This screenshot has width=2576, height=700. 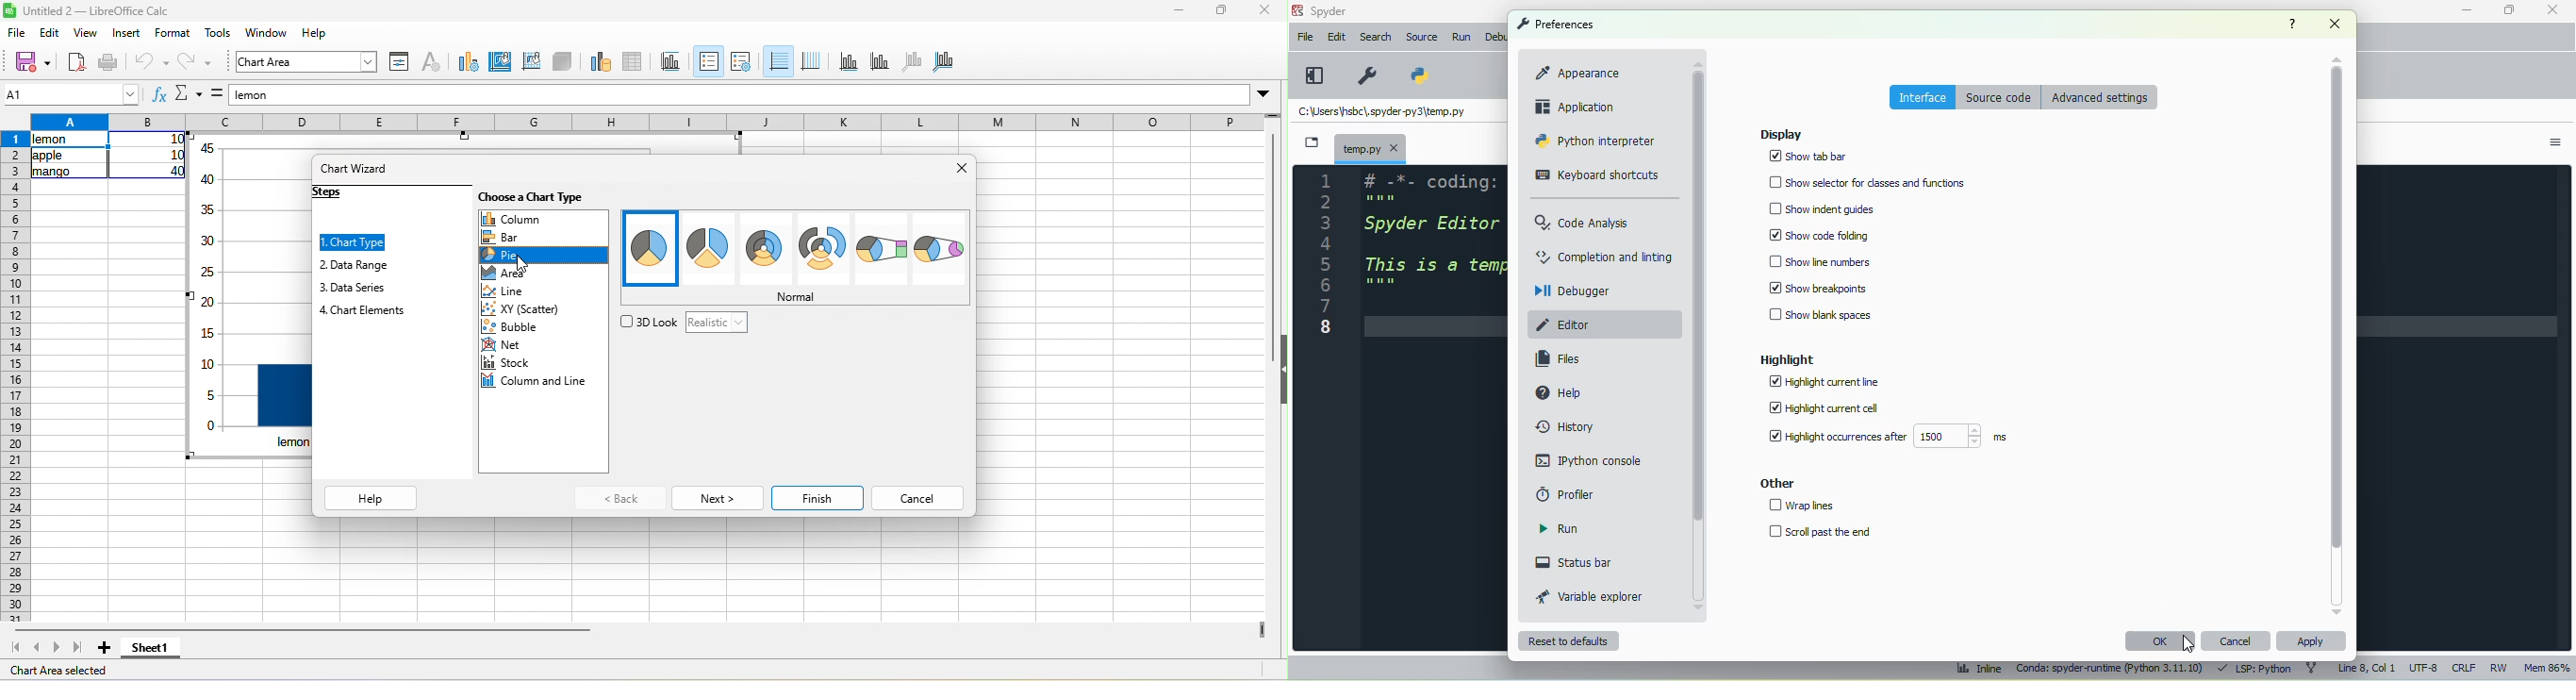 What do you see at coordinates (534, 309) in the screenshot?
I see `xy (scatter)` at bounding box center [534, 309].